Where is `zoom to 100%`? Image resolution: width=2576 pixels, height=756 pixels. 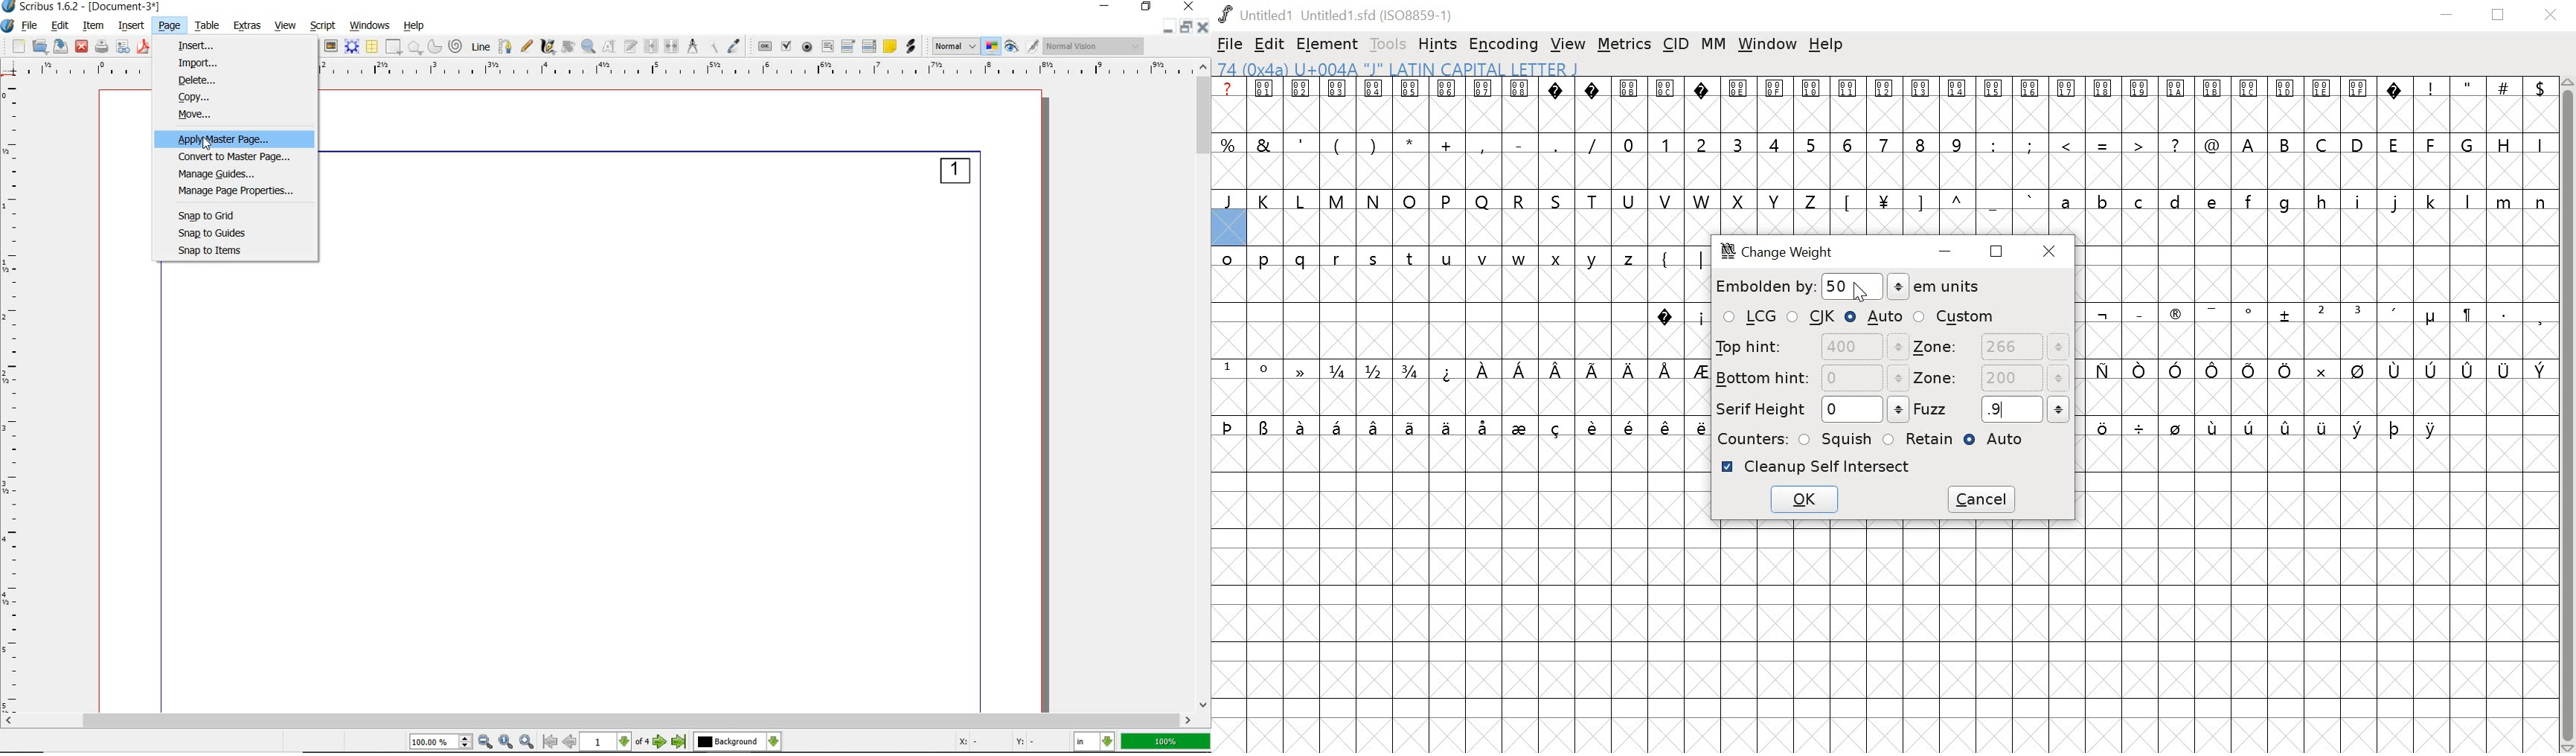 zoom to 100% is located at coordinates (508, 741).